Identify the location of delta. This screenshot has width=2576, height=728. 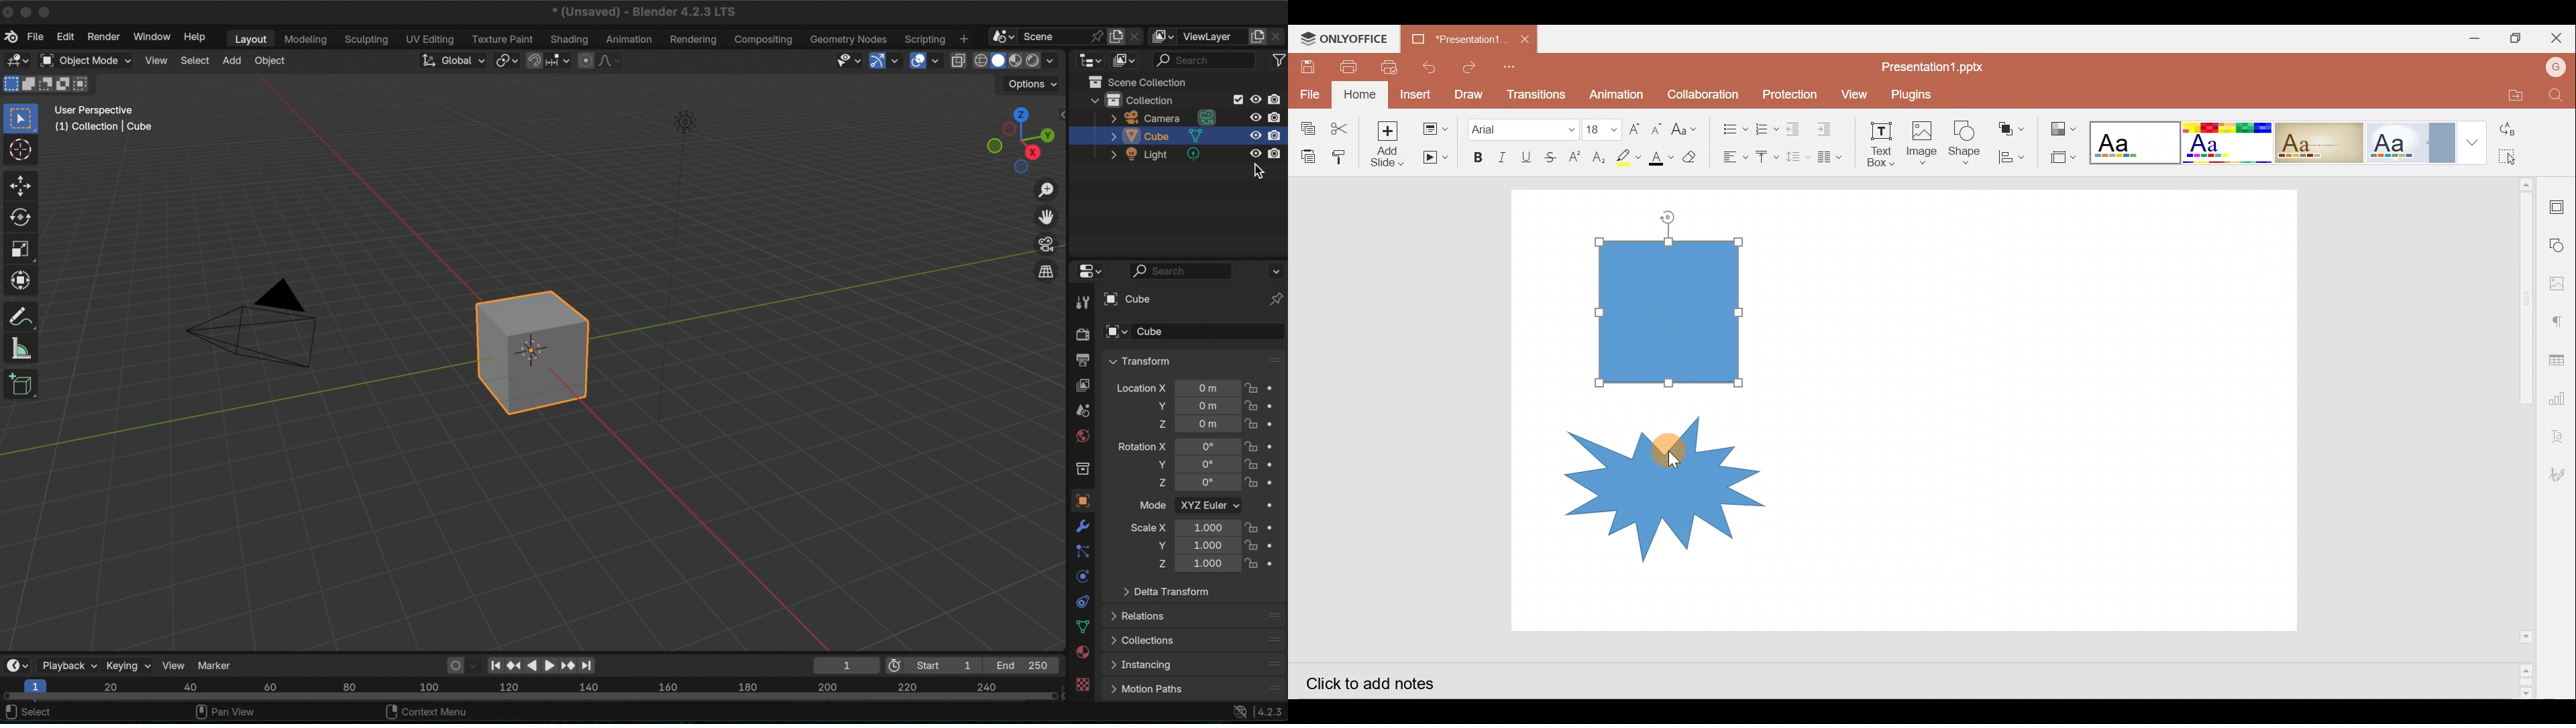
(1084, 627).